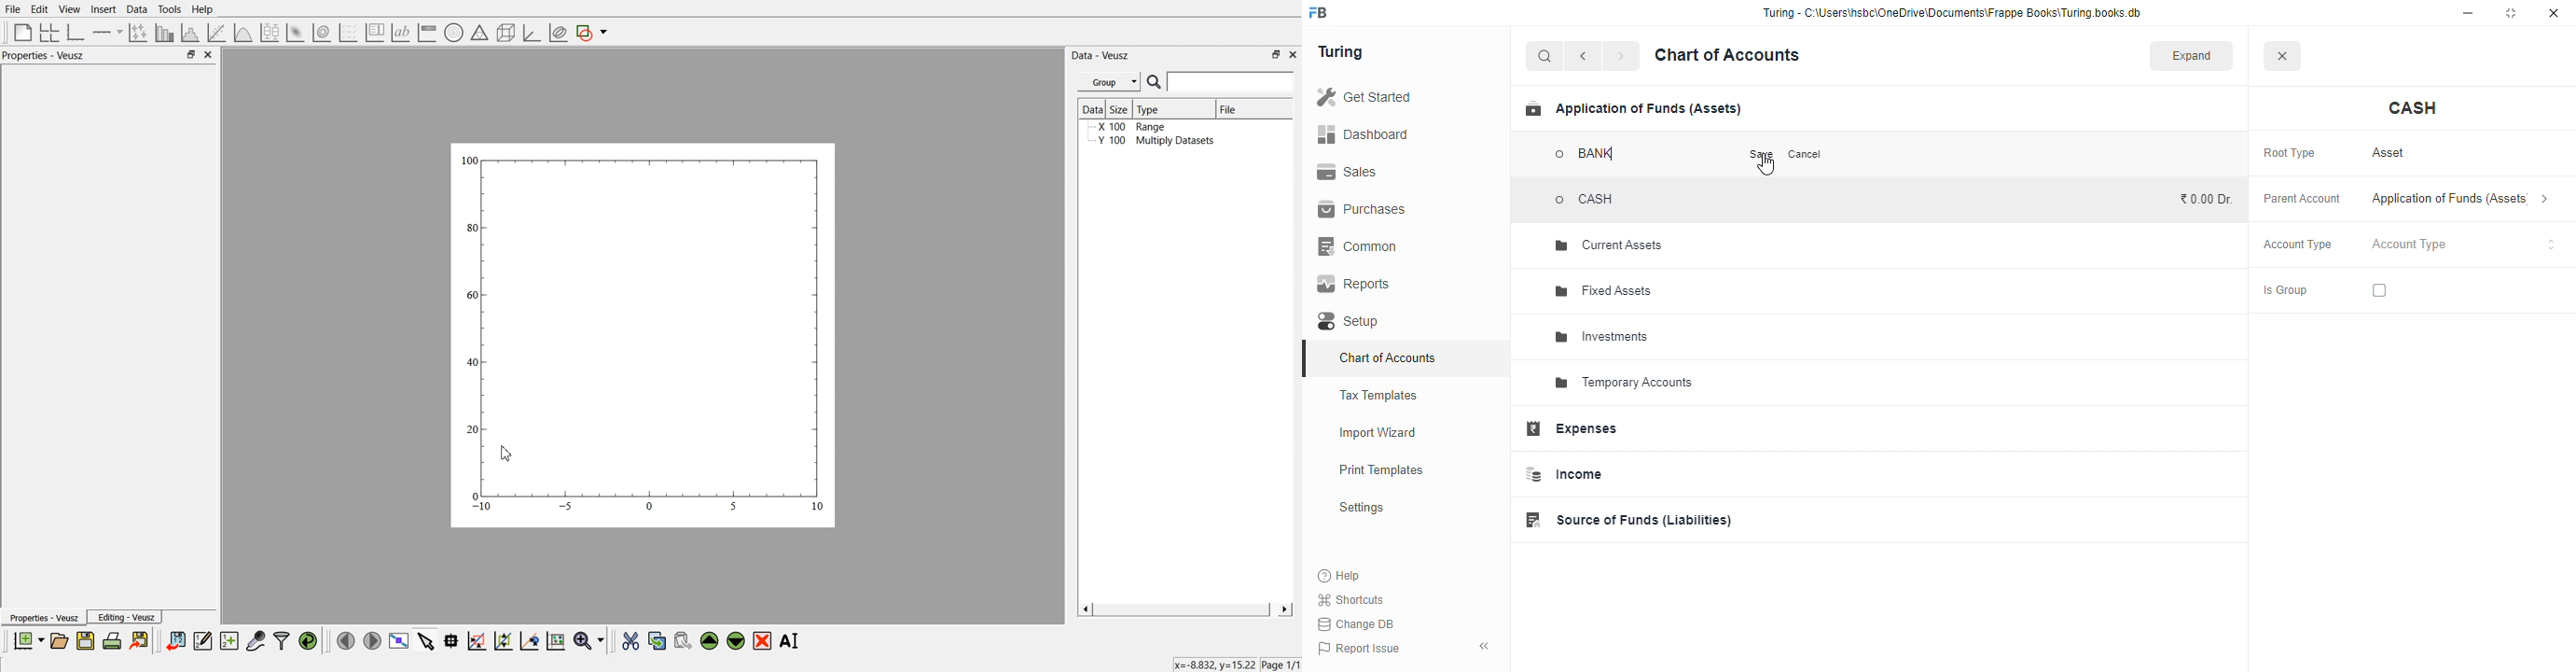 This screenshot has height=672, width=2576. What do you see at coordinates (1359, 246) in the screenshot?
I see `common` at bounding box center [1359, 246].